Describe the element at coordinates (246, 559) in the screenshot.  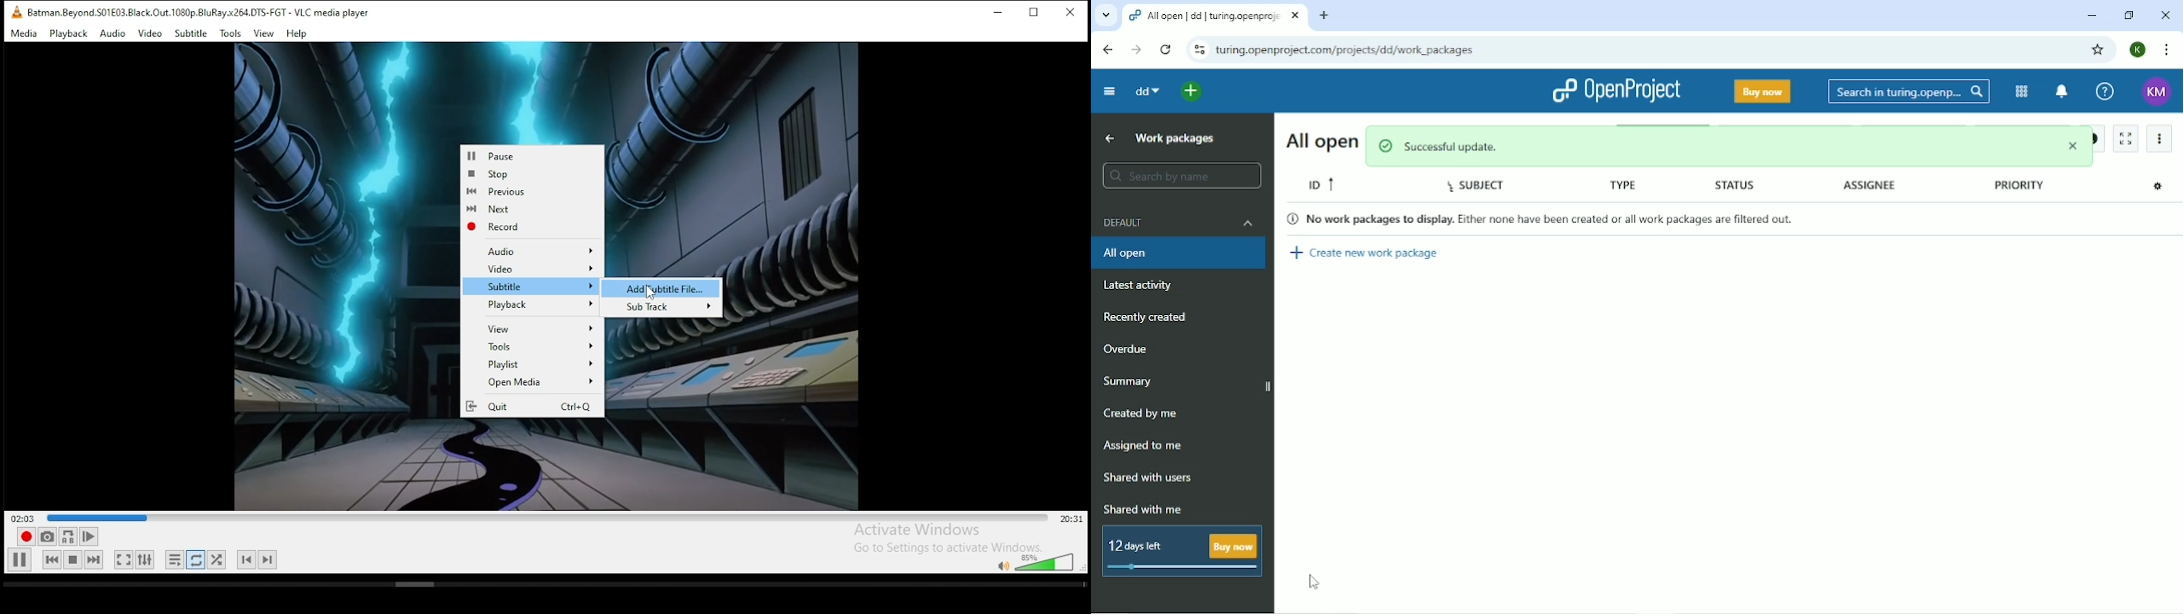
I see `previous chapter` at that location.